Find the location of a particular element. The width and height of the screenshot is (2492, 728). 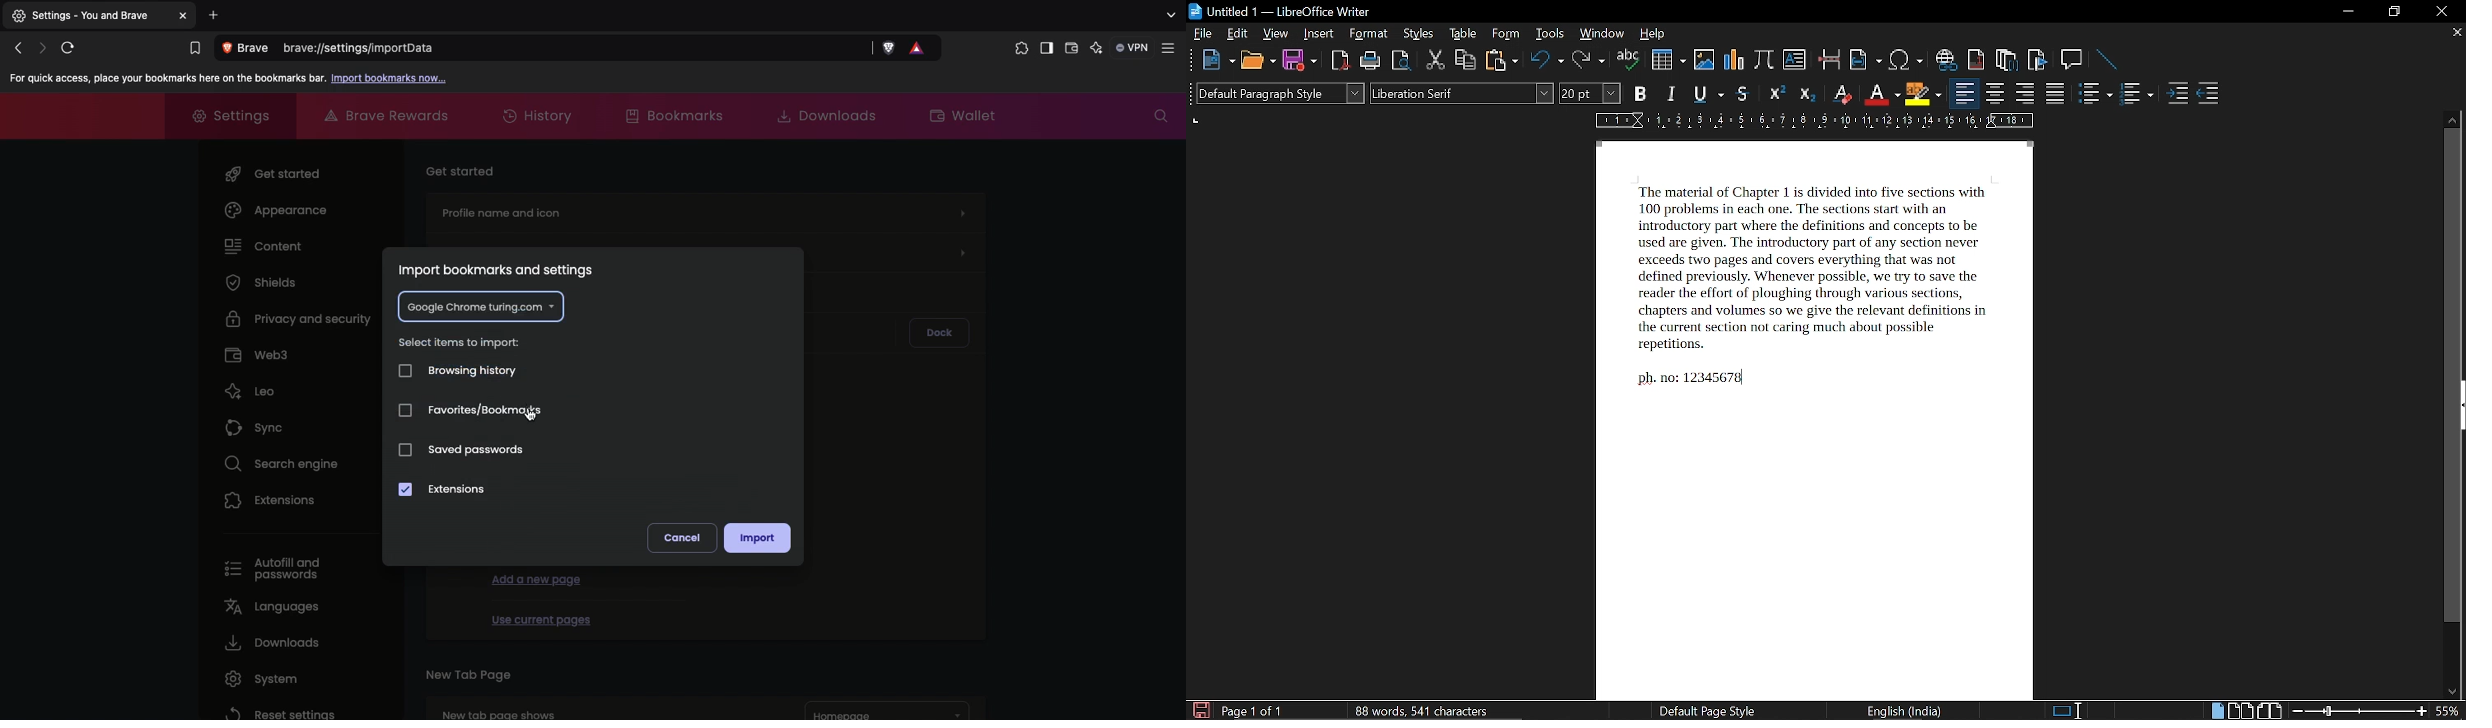

tools is located at coordinates (1549, 35).